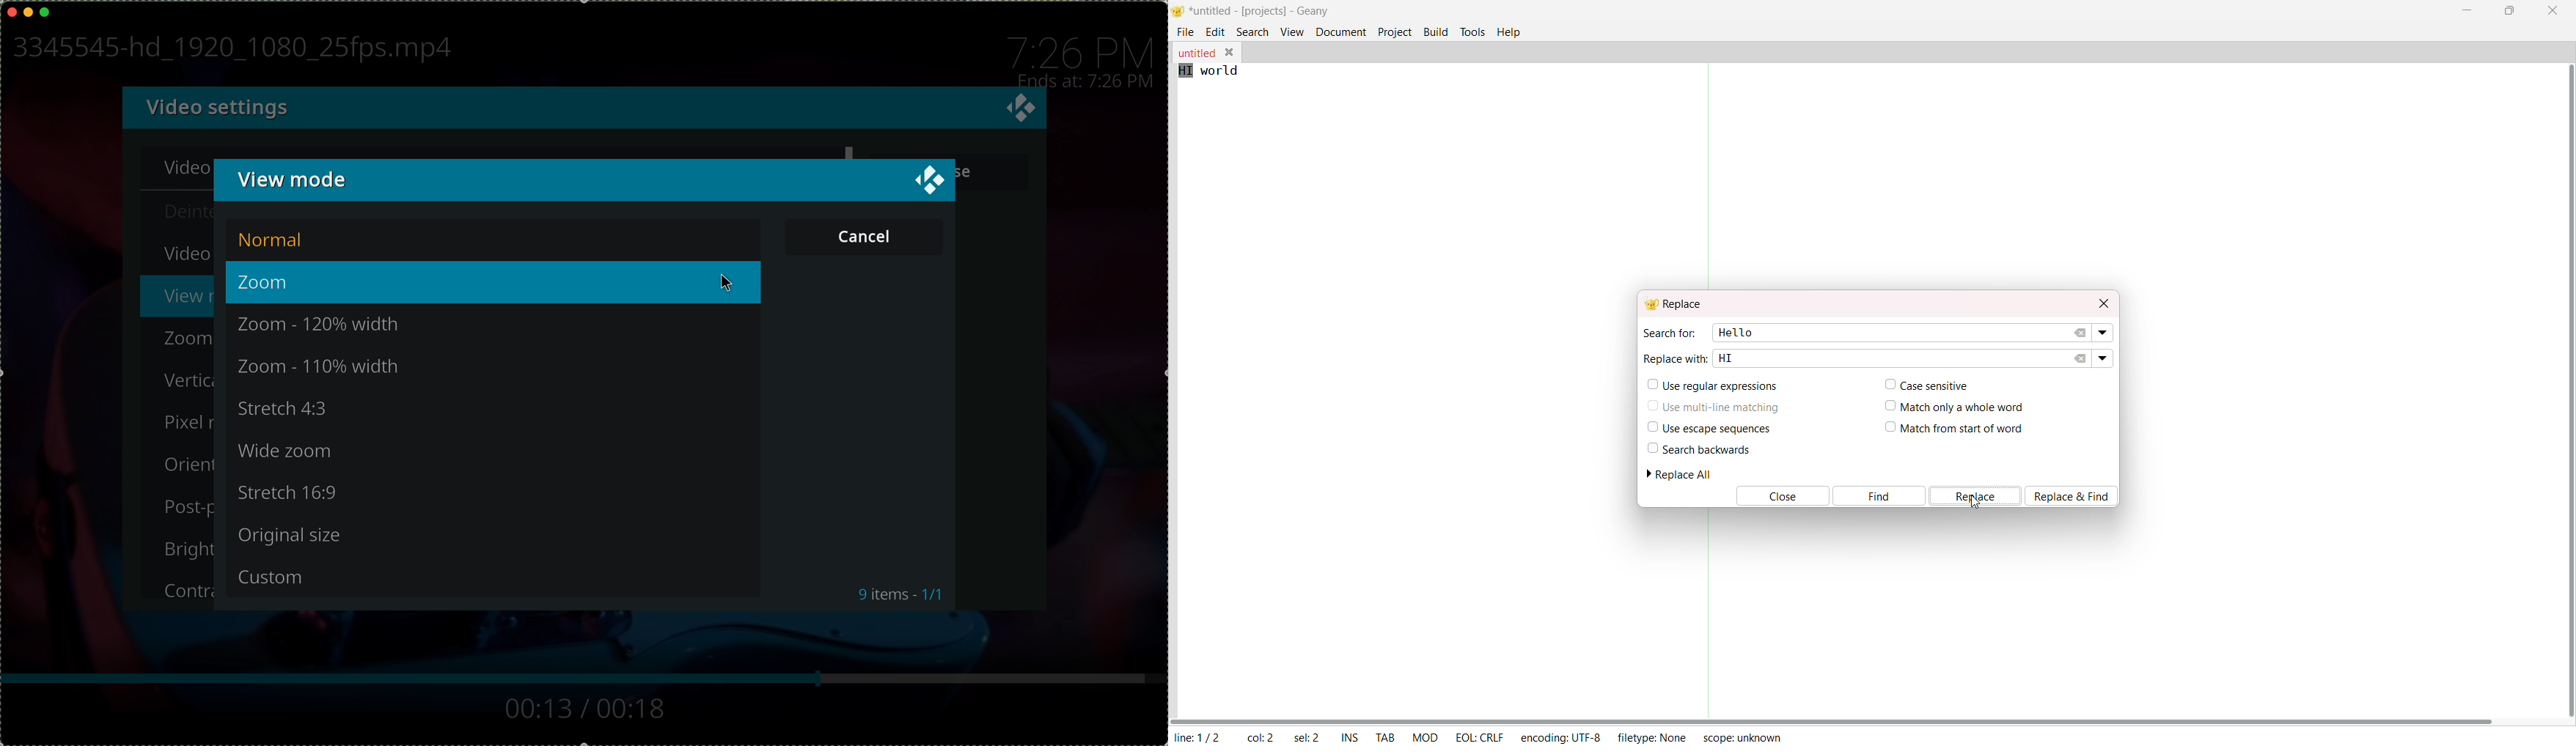 The image size is (2576, 756). Describe the element at coordinates (1957, 405) in the screenshot. I see `match only a whole word` at that location.